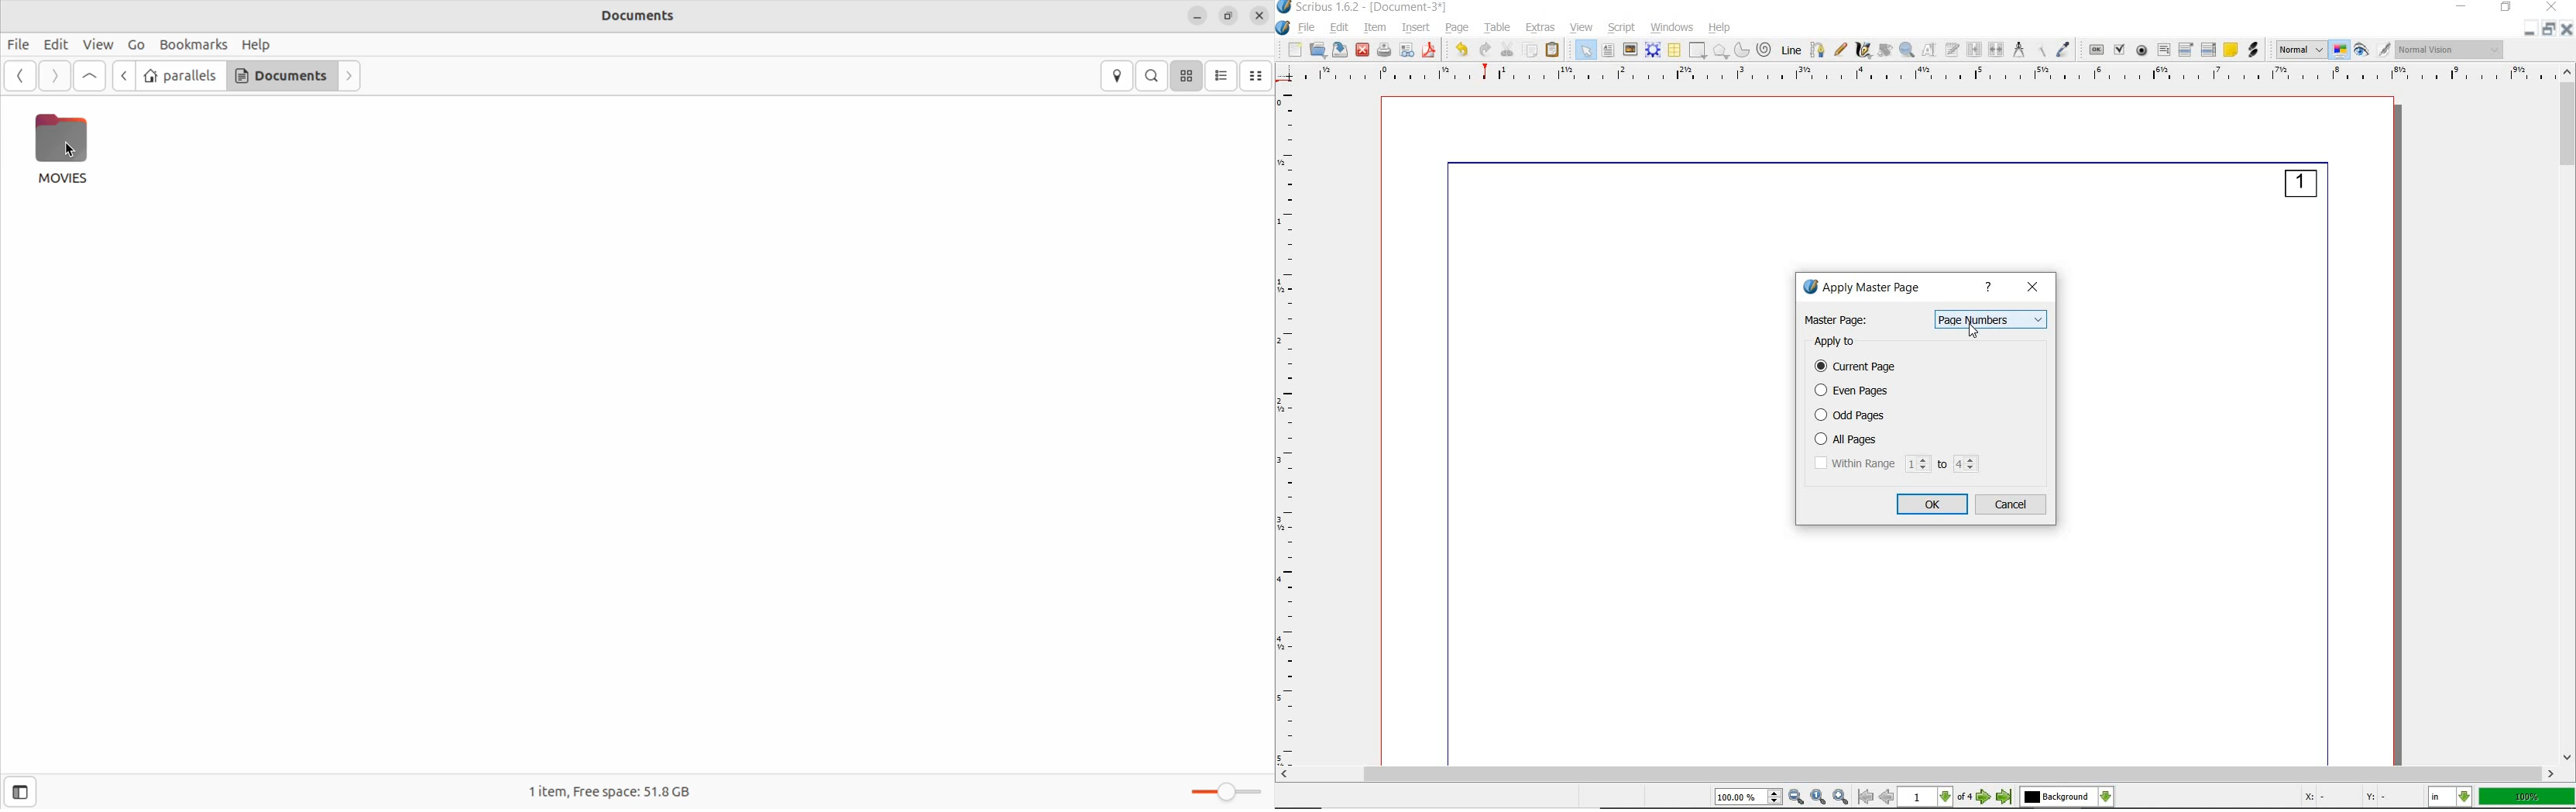 Image resolution: width=2576 pixels, height=812 pixels. Describe the element at coordinates (89, 77) in the screenshot. I see `Go up` at that location.